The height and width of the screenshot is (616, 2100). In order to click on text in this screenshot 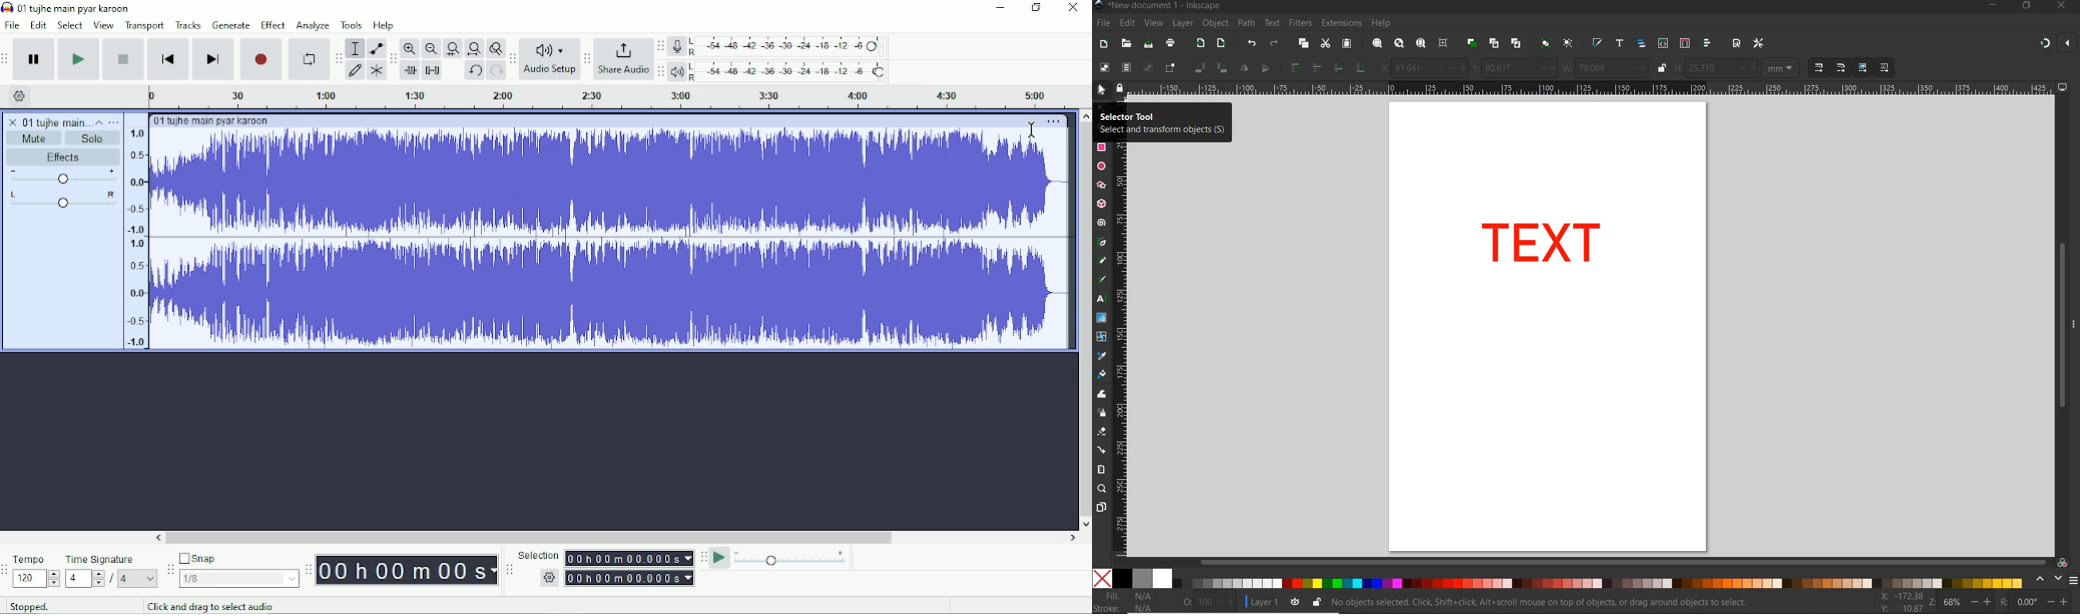, I will do `click(1273, 24)`.